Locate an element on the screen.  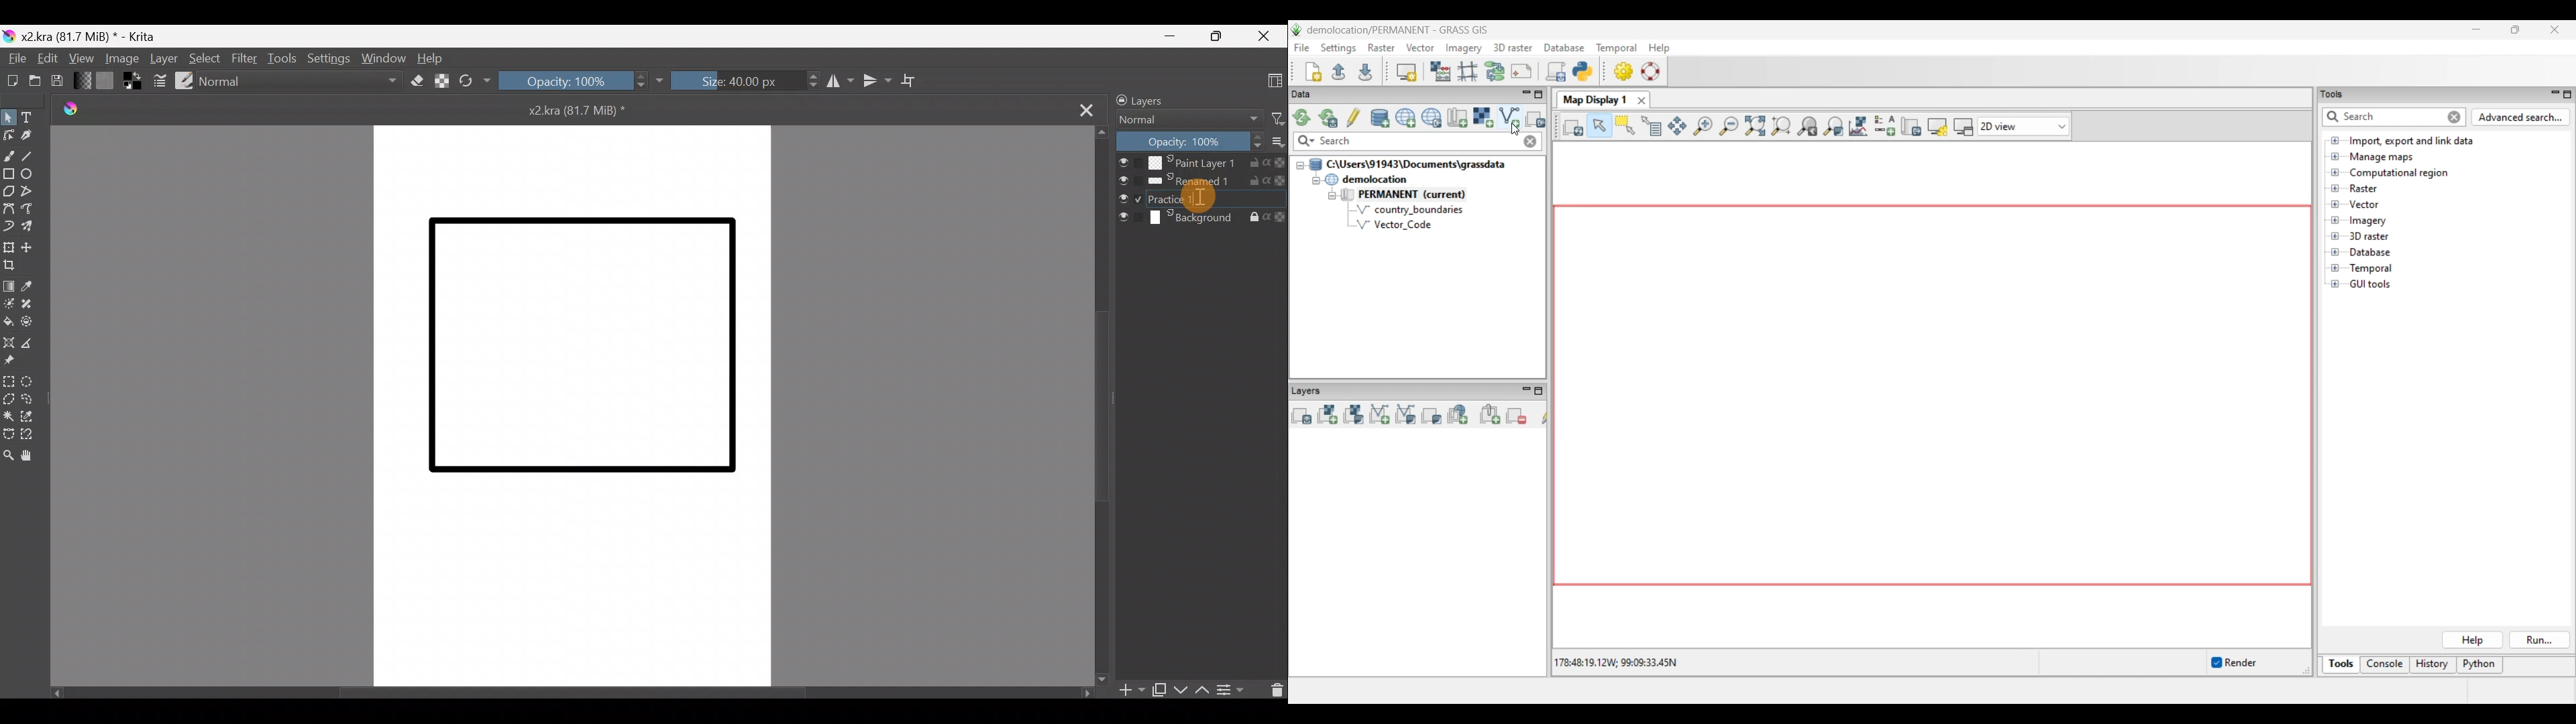
Calligraphy is located at coordinates (29, 135).